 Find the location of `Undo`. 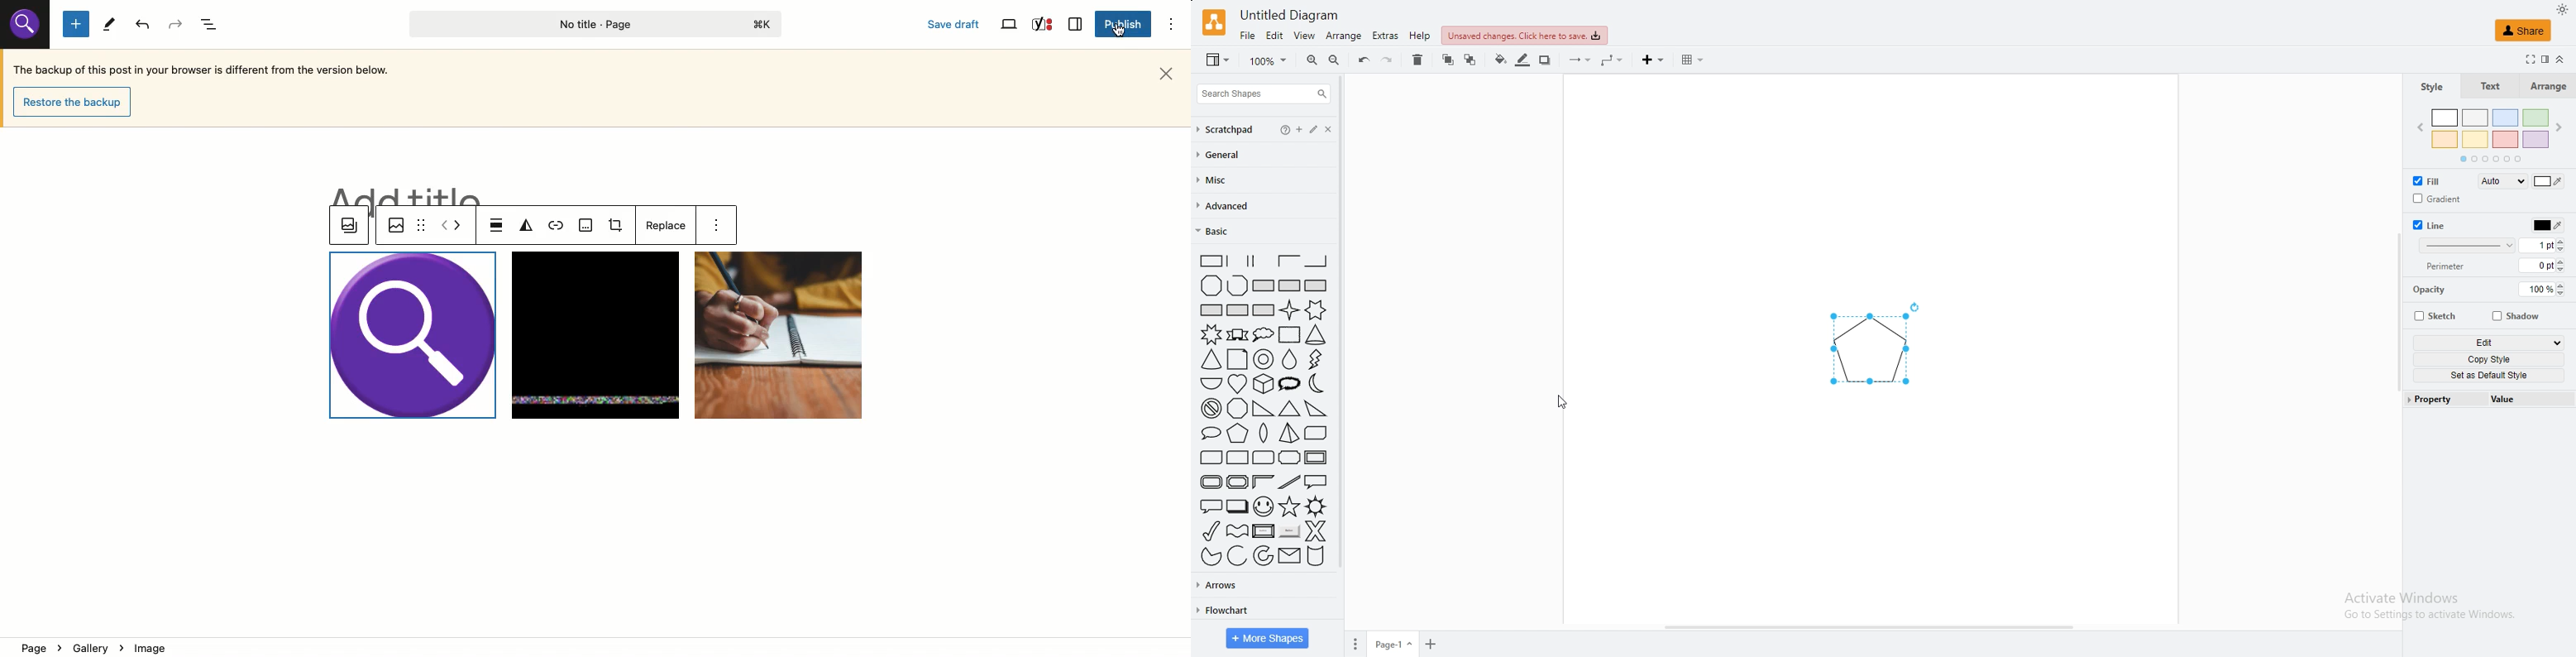

Undo is located at coordinates (144, 26).